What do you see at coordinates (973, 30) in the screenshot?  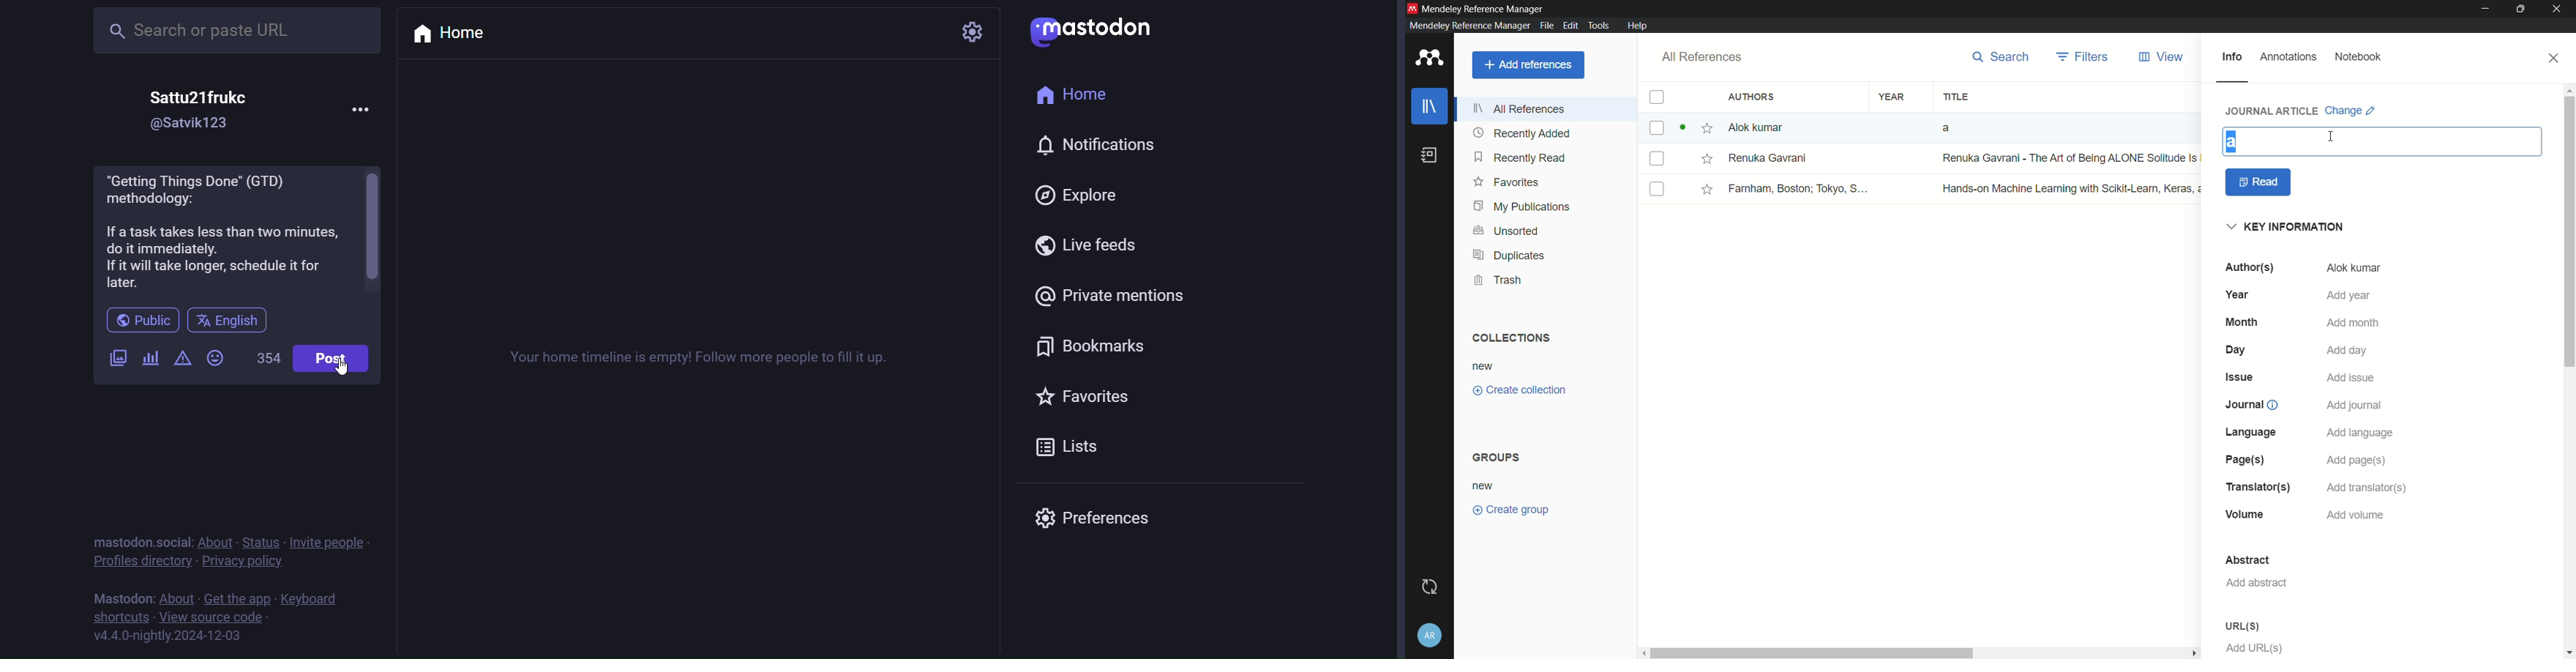 I see `setting` at bounding box center [973, 30].